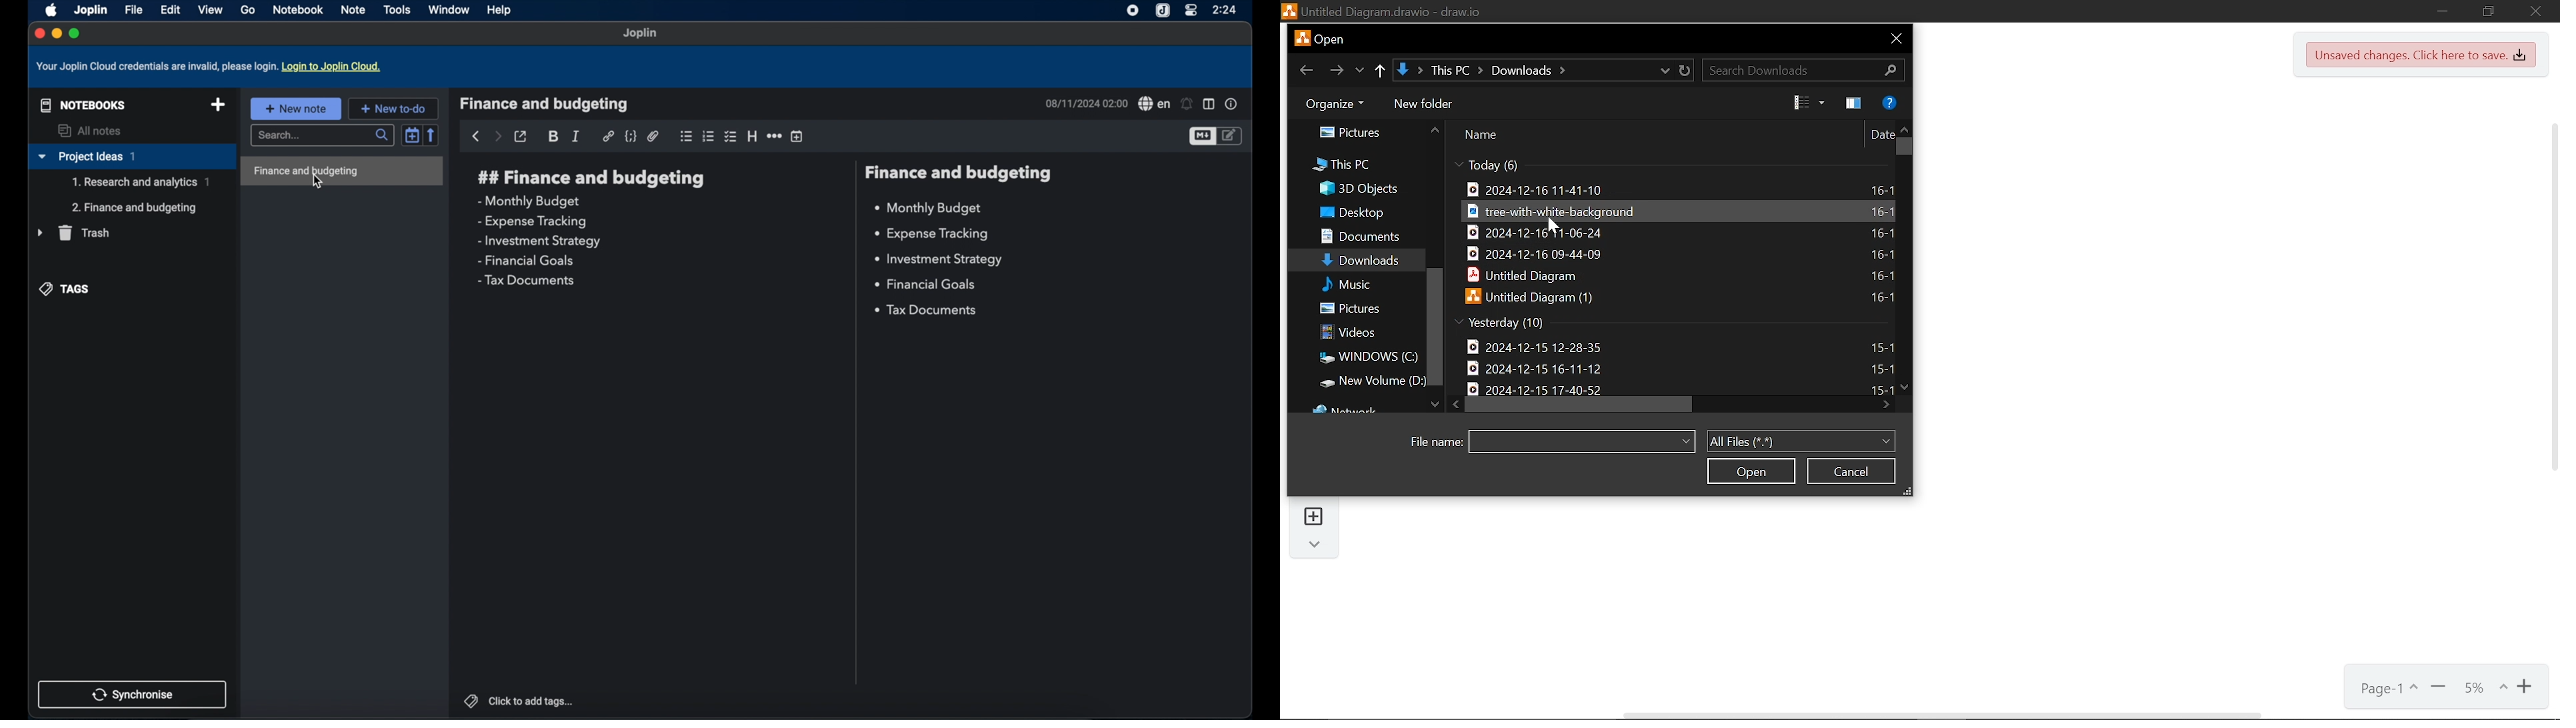  I want to click on horizontal scrollbar, so click(1940, 715).